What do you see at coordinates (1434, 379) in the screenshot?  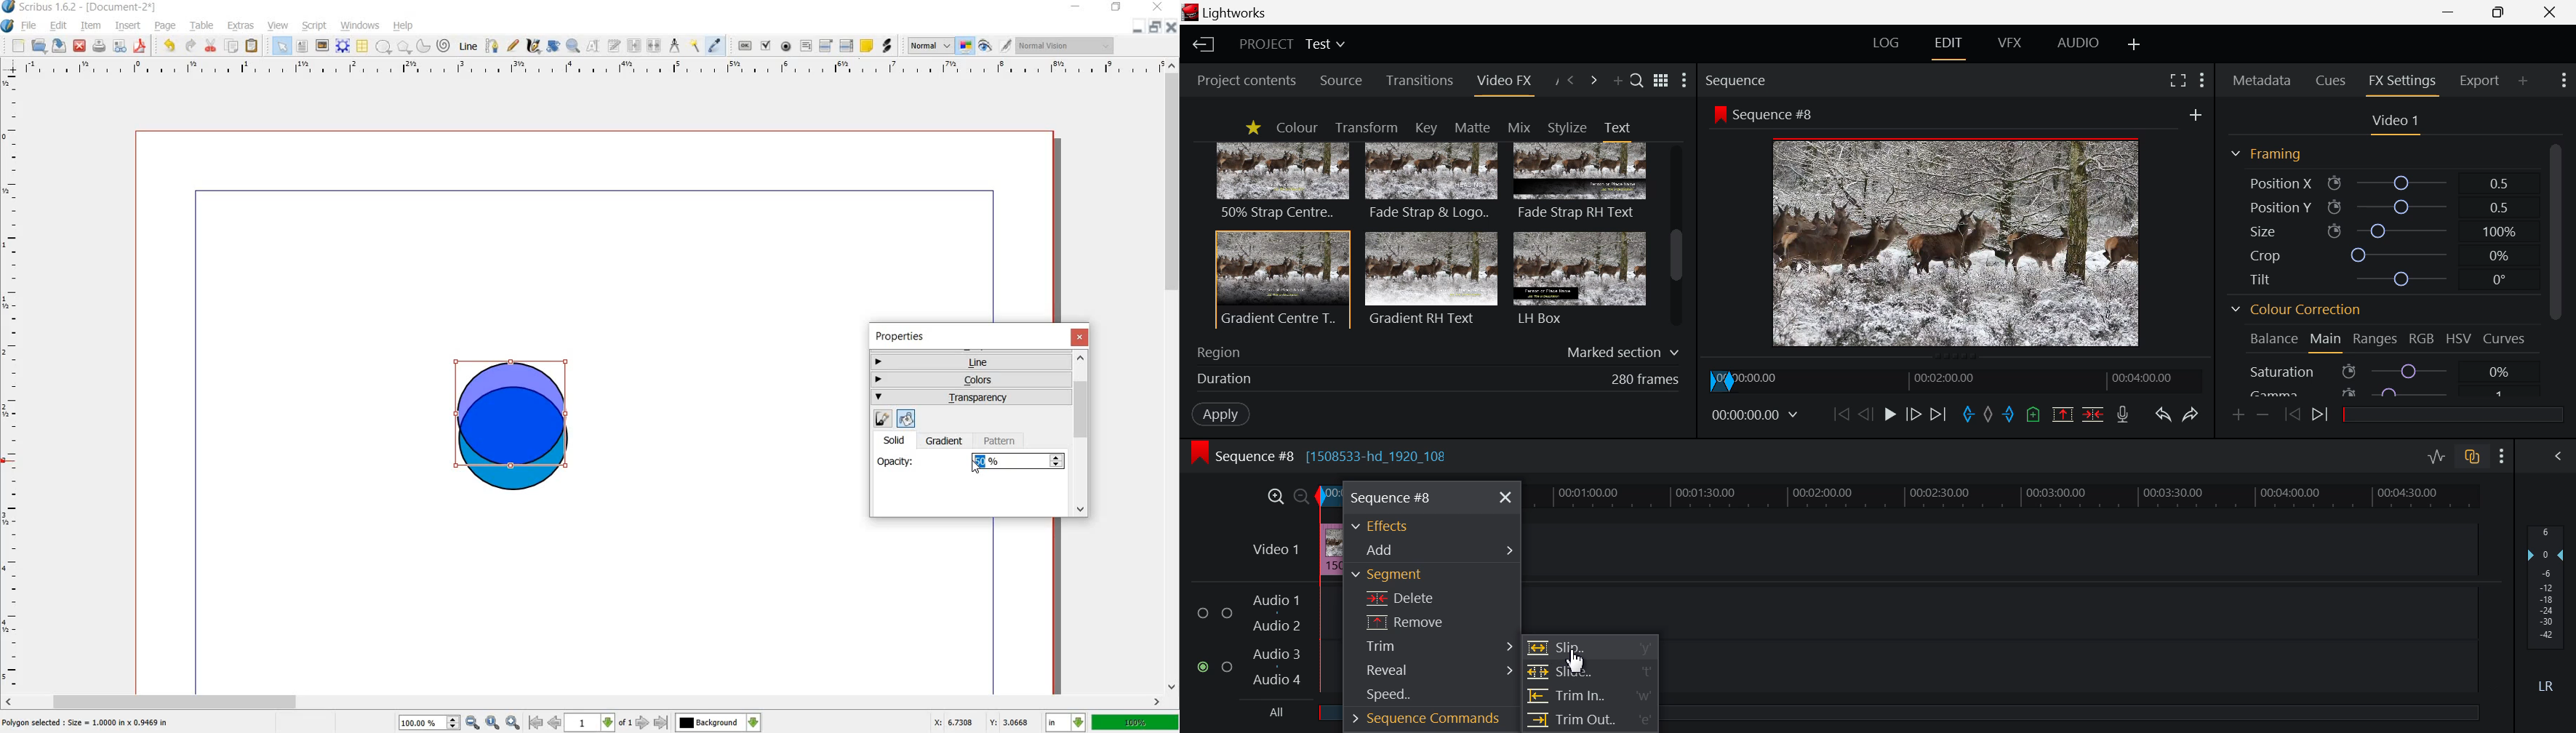 I see `Duration` at bounding box center [1434, 379].